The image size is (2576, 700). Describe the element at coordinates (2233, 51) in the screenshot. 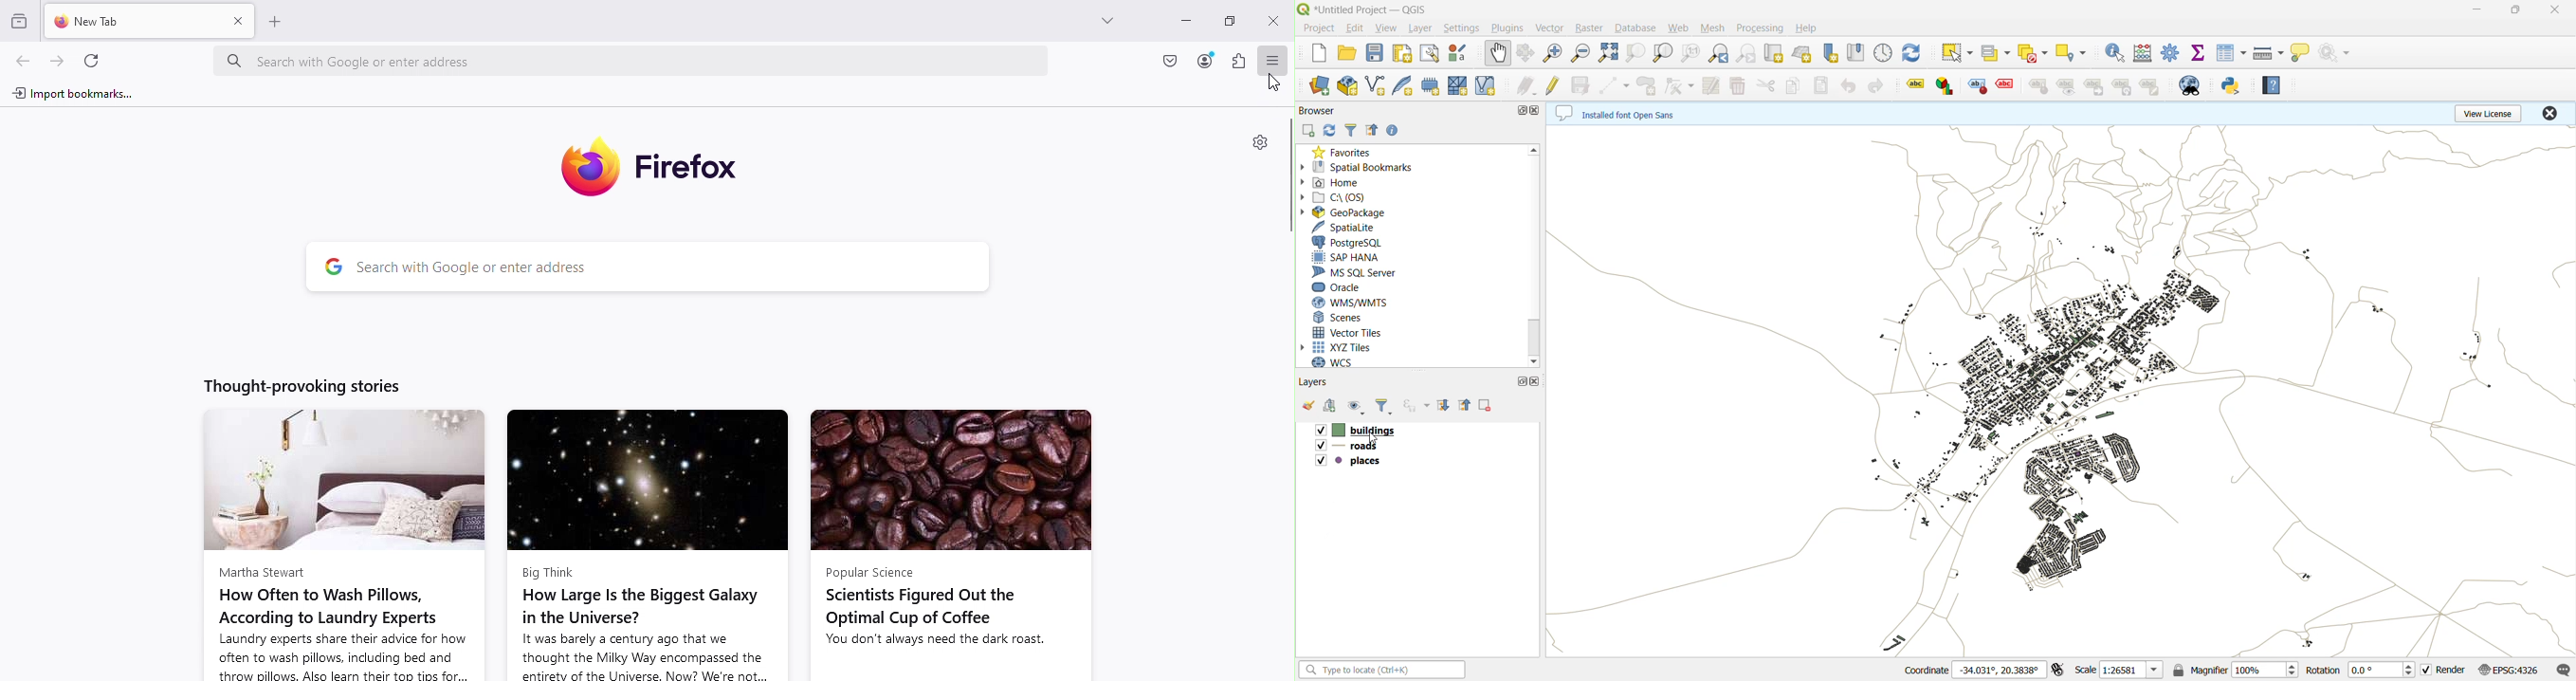

I see `attribute table` at that location.